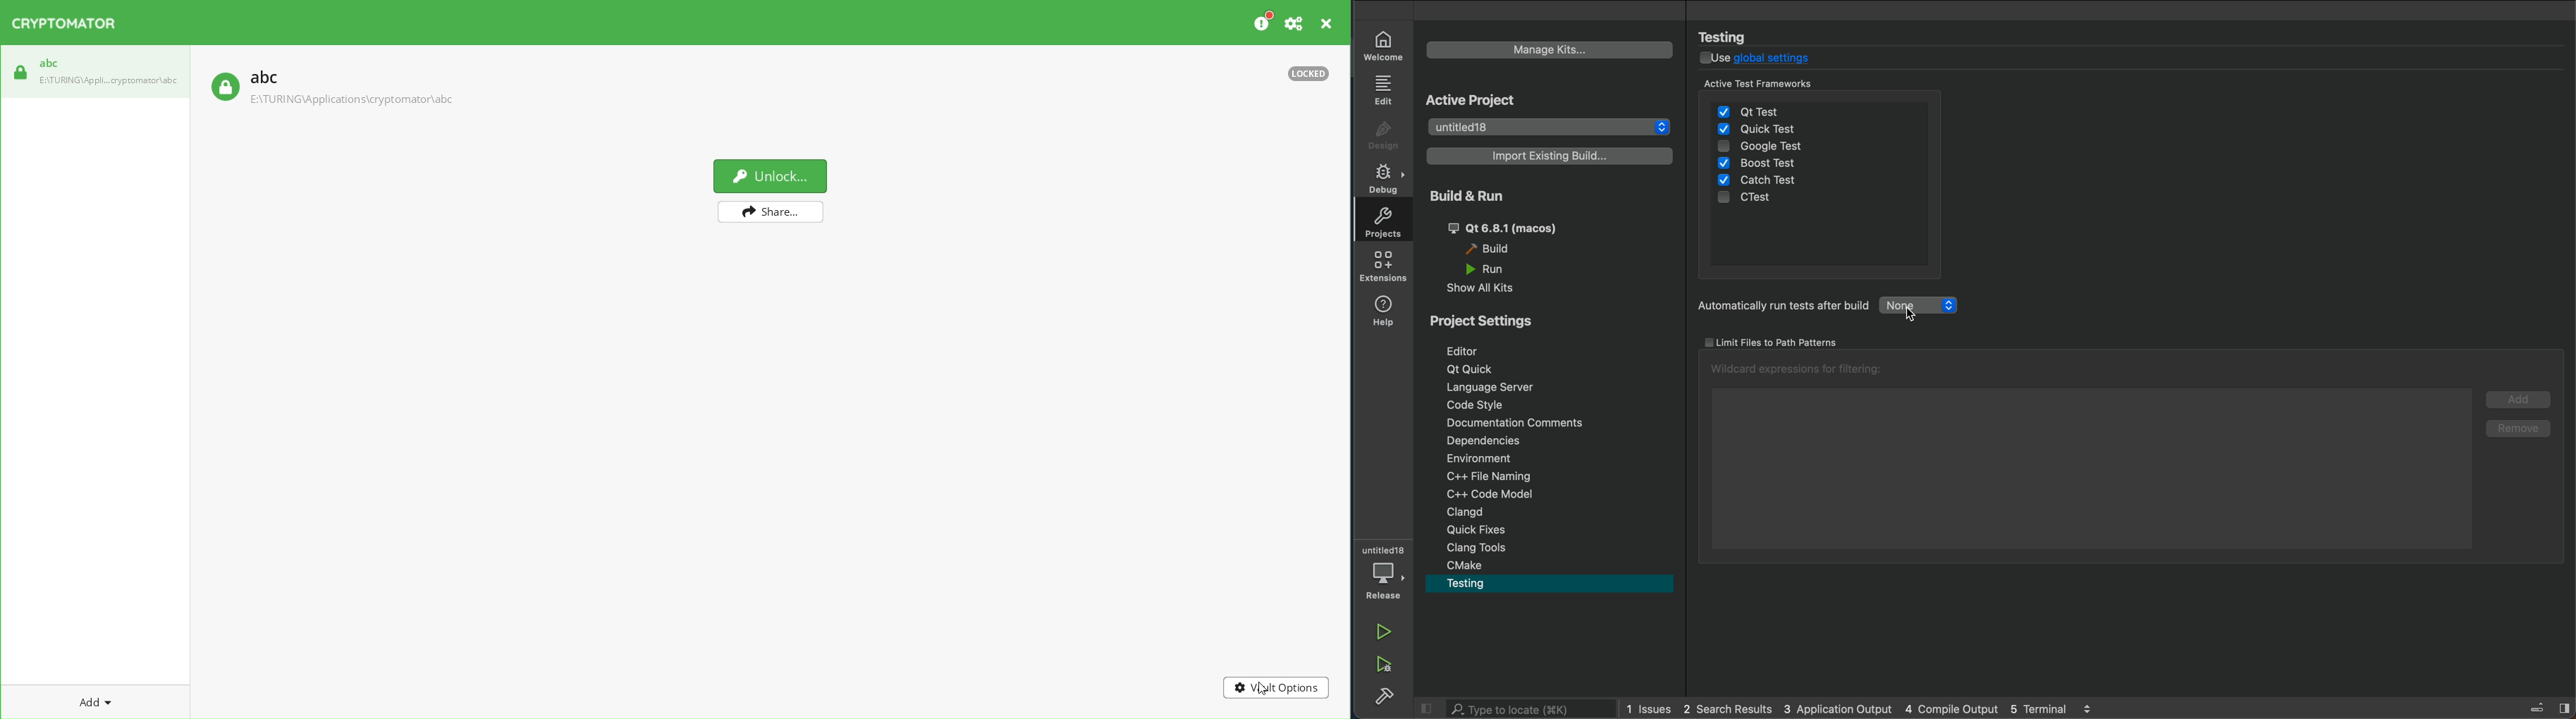 The image size is (2576, 728). Describe the element at coordinates (1494, 389) in the screenshot. I see `language server` at that location.